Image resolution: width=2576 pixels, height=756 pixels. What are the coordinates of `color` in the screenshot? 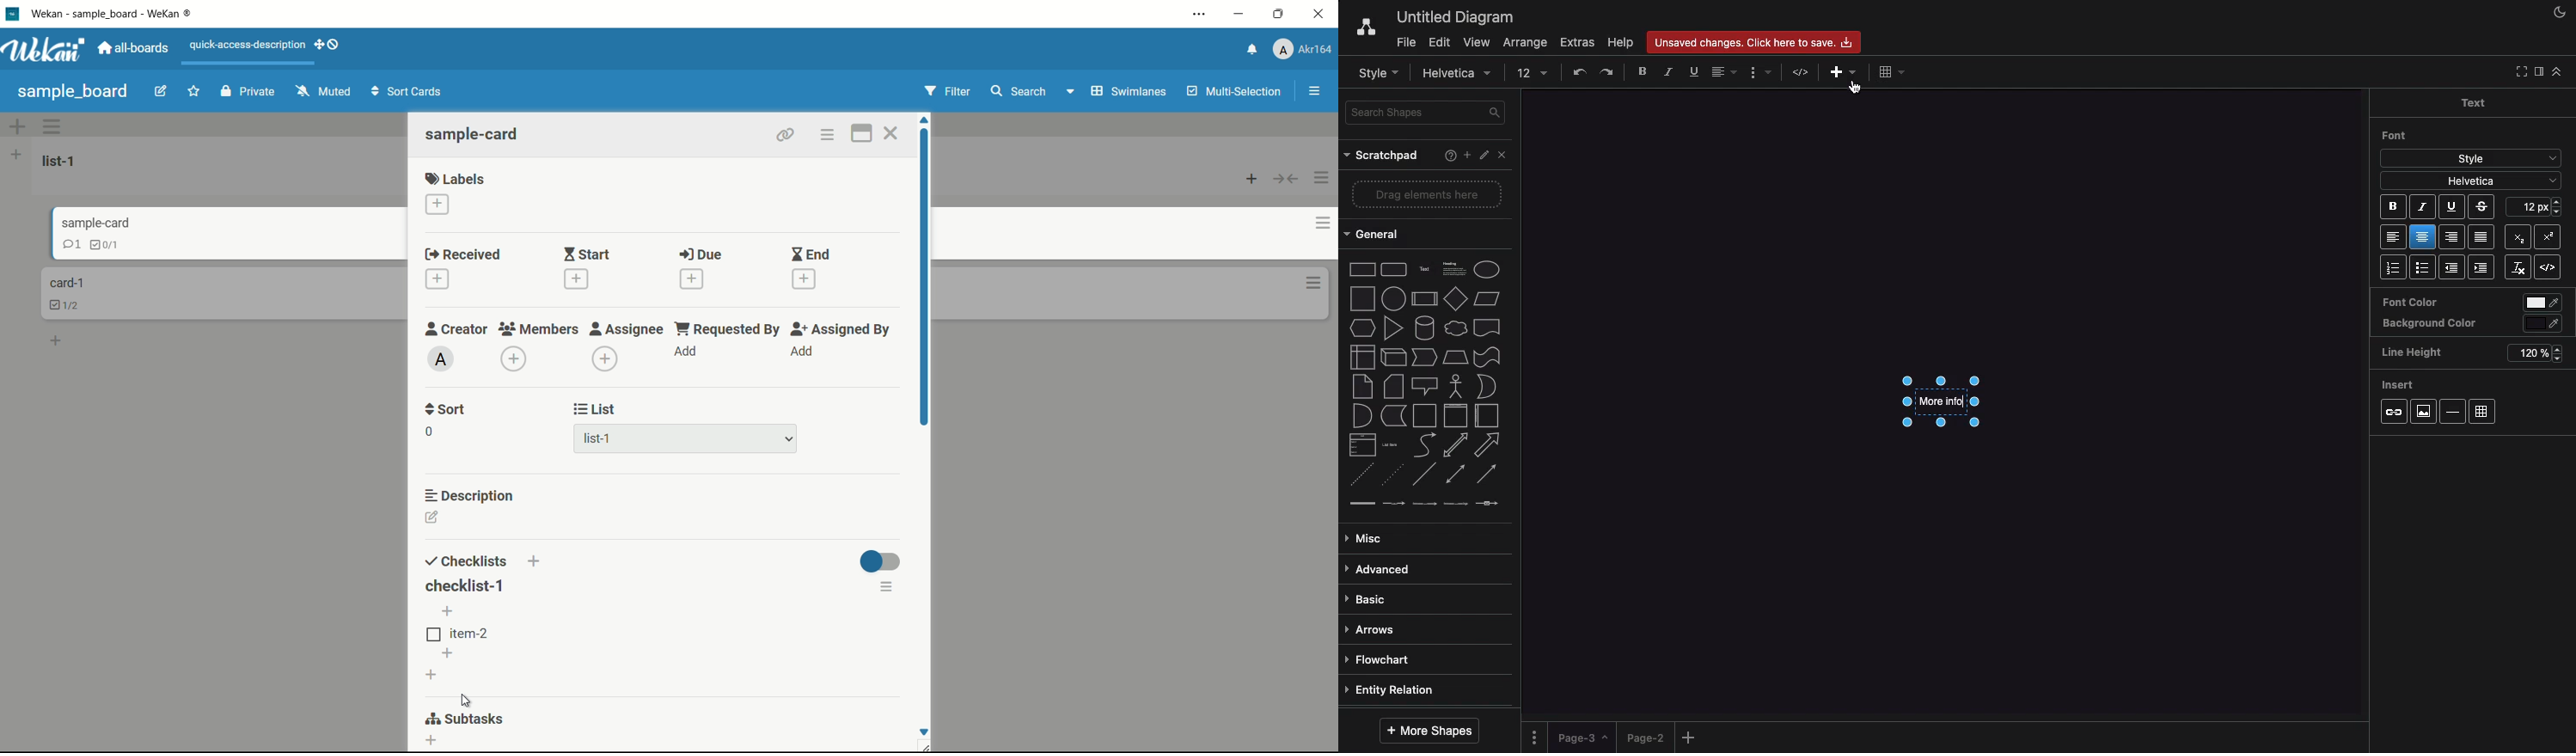 It's located at (2543, 303).